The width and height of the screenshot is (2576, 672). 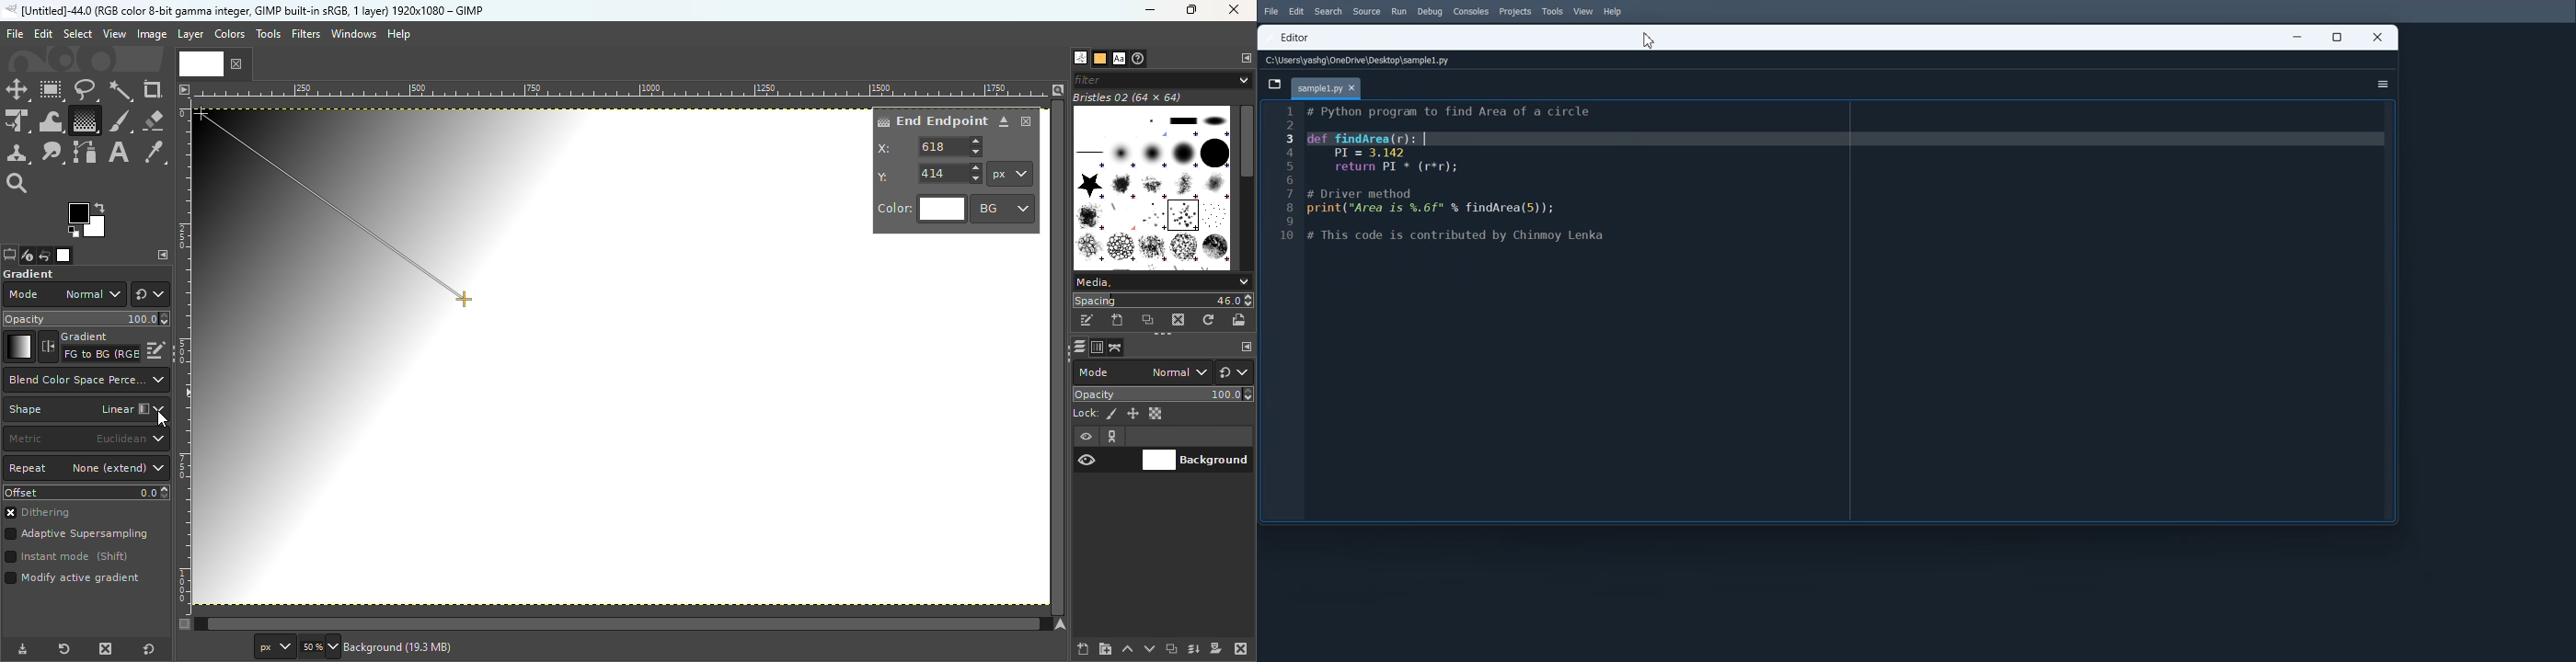 I want to click on Duplicate this brush, so click(x=1149, y=320).